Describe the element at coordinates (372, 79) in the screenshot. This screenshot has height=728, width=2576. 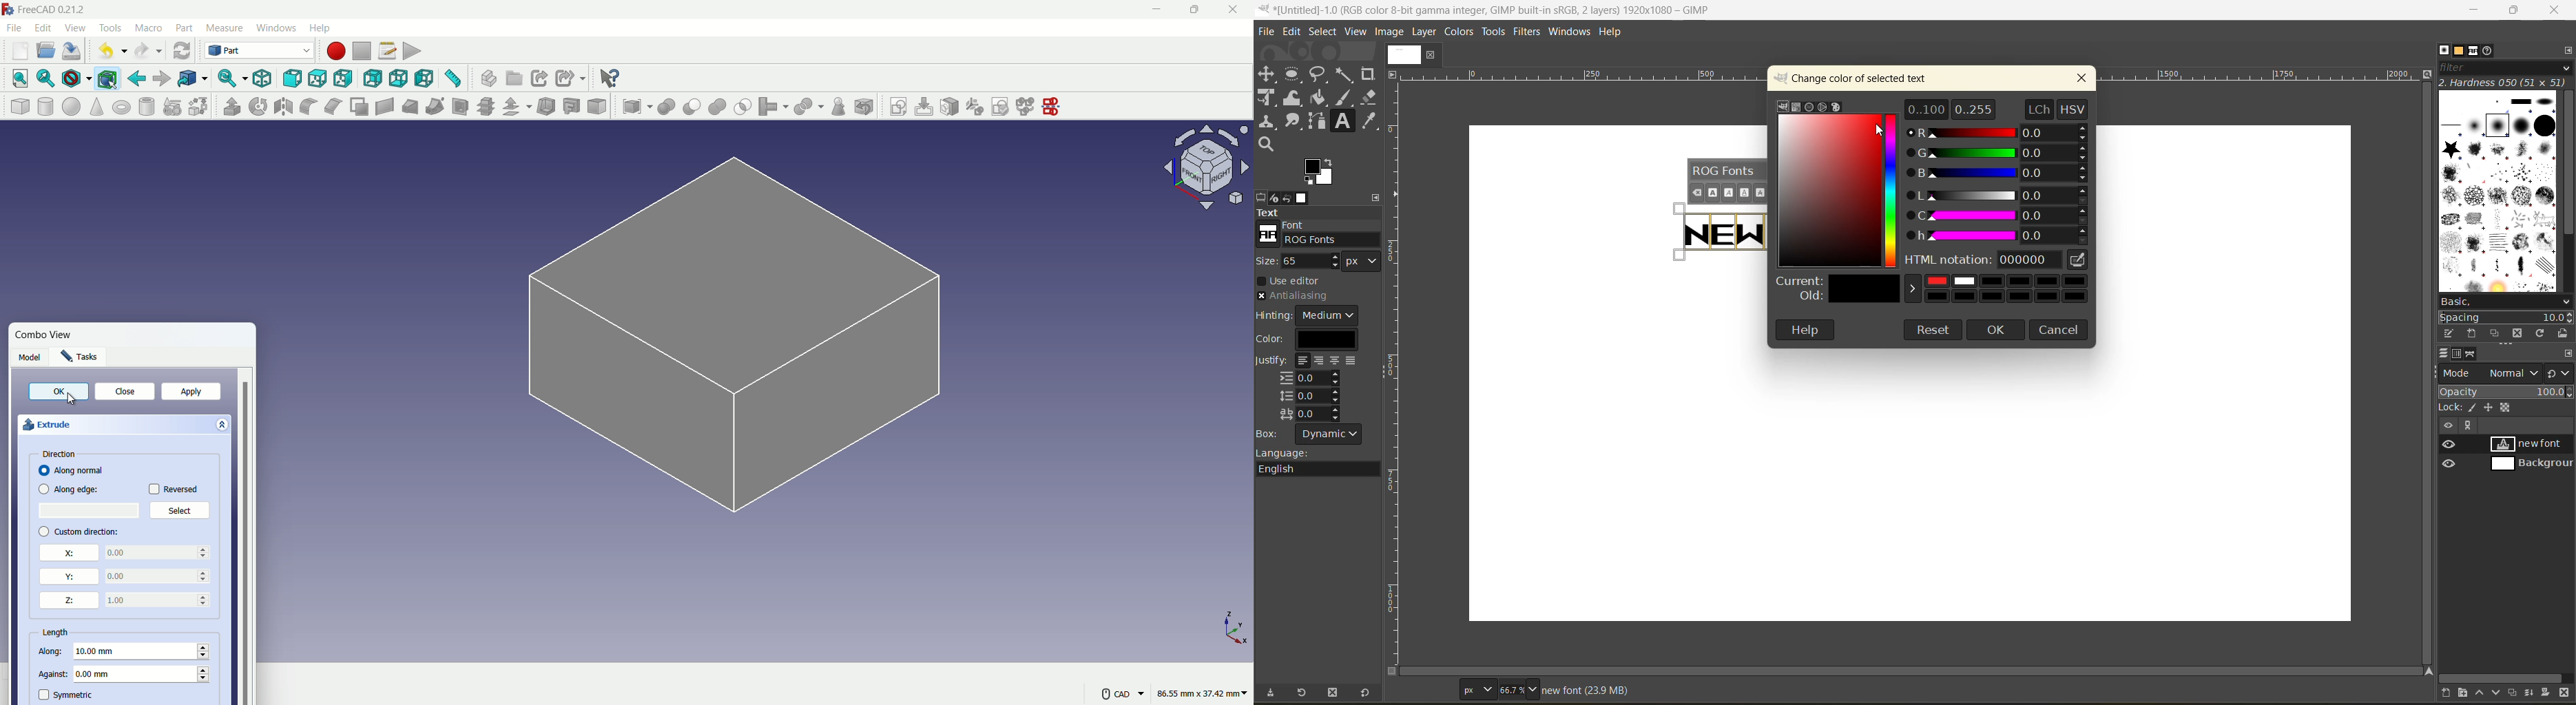
I see `back view` at that location.